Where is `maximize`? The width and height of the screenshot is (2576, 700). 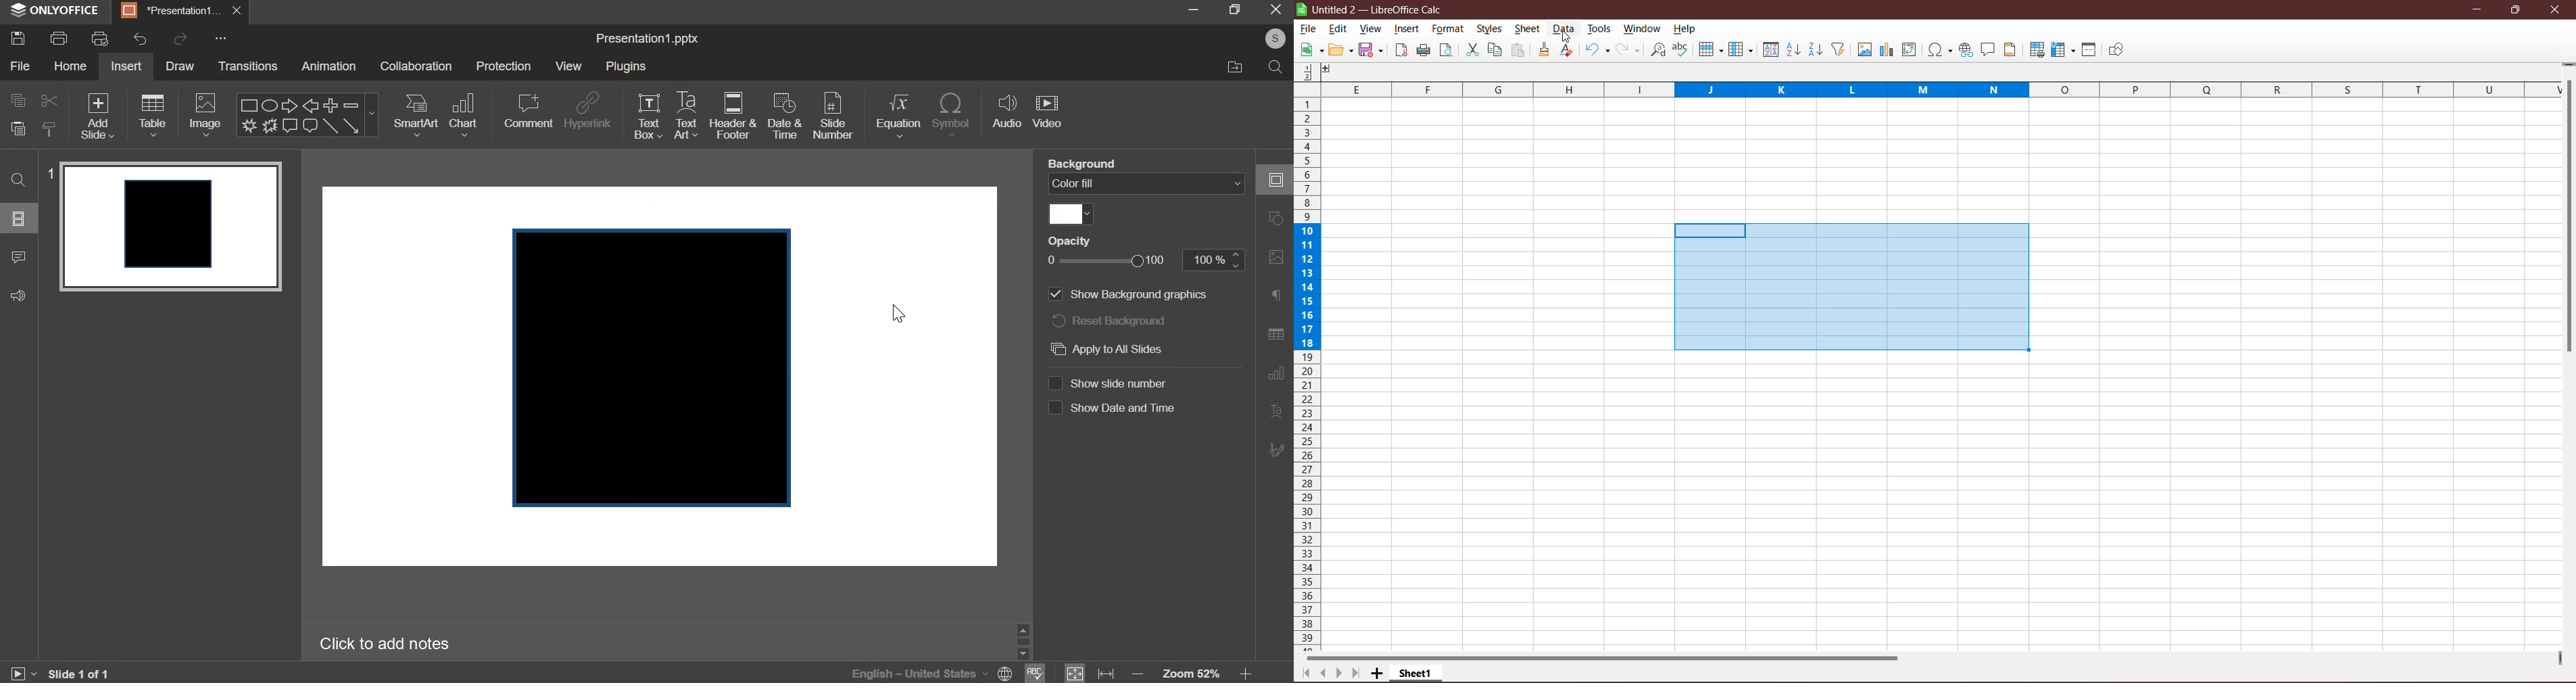
maximize is located at coordinates (1235, 9).